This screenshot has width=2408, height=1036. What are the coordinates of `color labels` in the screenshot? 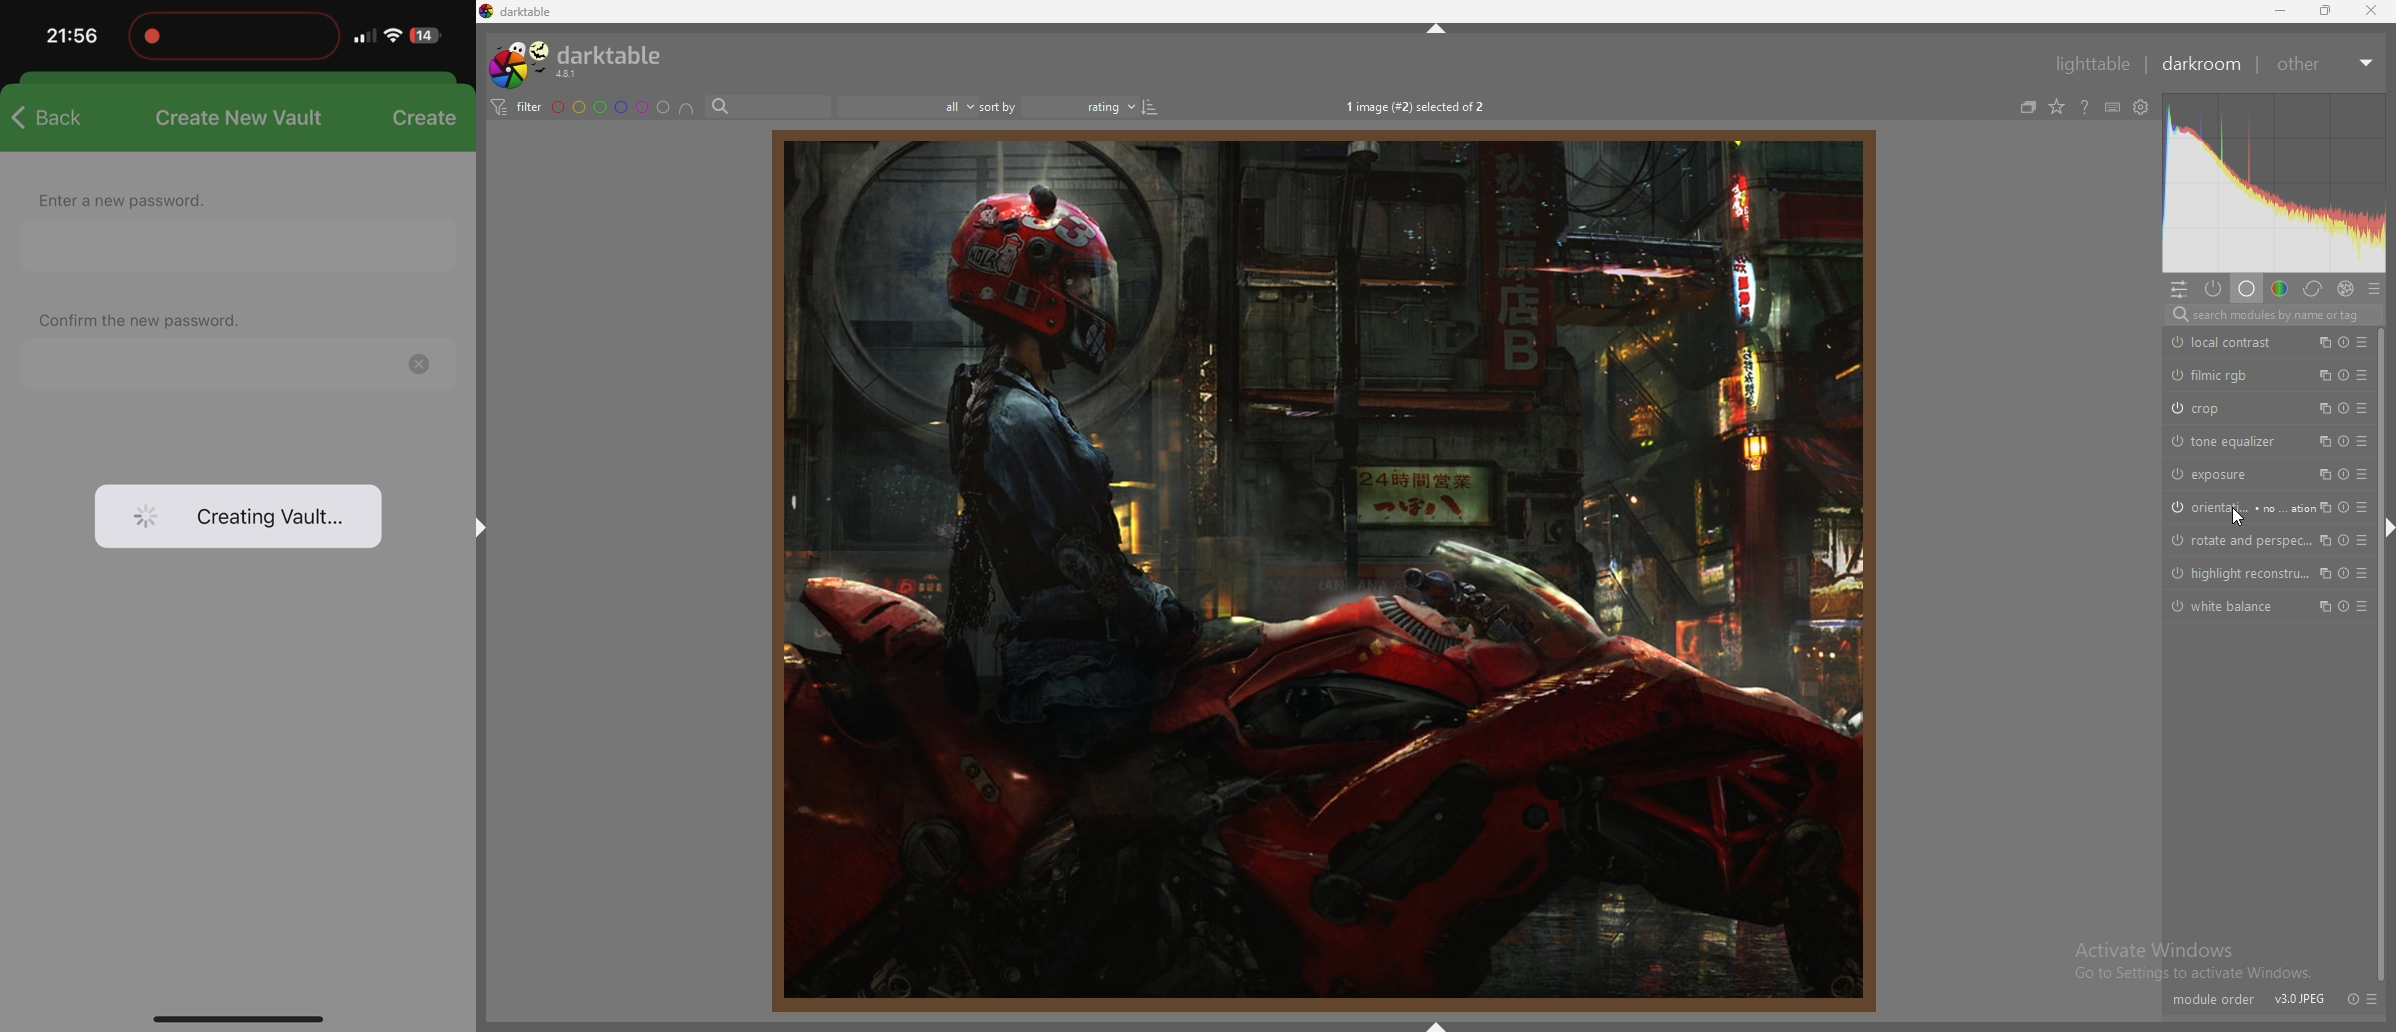 It's located at (610, 107).